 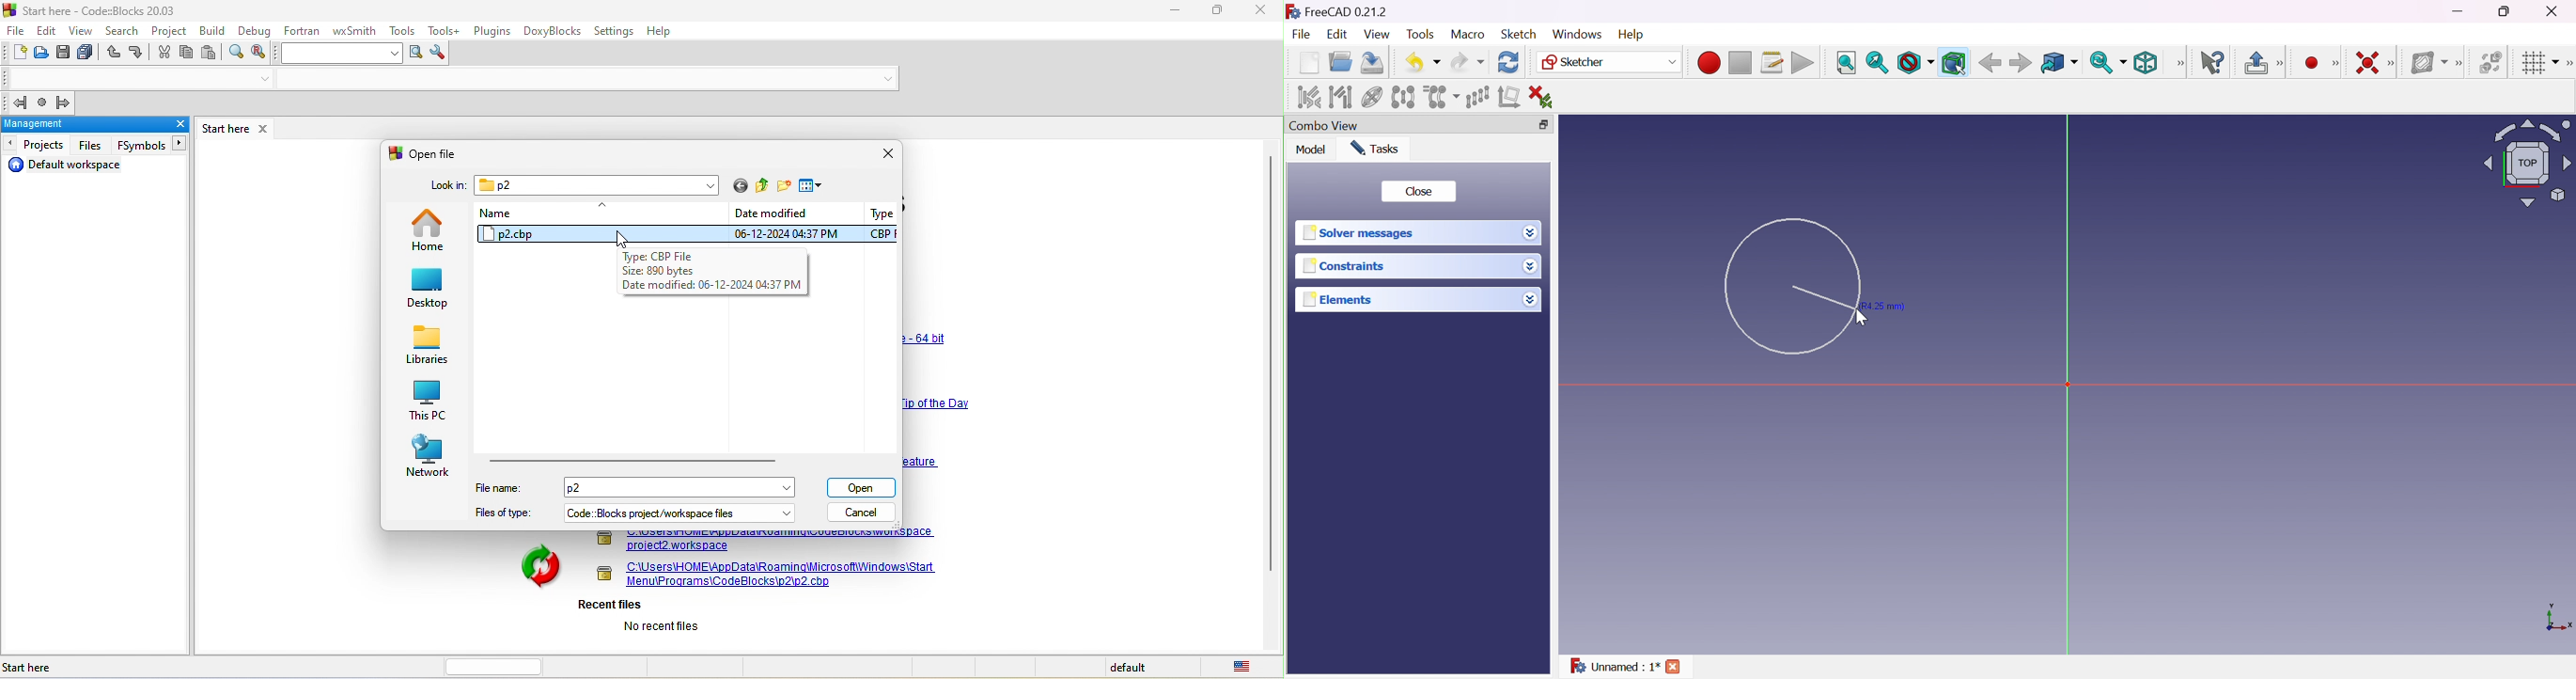 What do you see at coordinates (1509, 63) in the screenshot?
I see `Refresh` at bounding box center [1509, 63].